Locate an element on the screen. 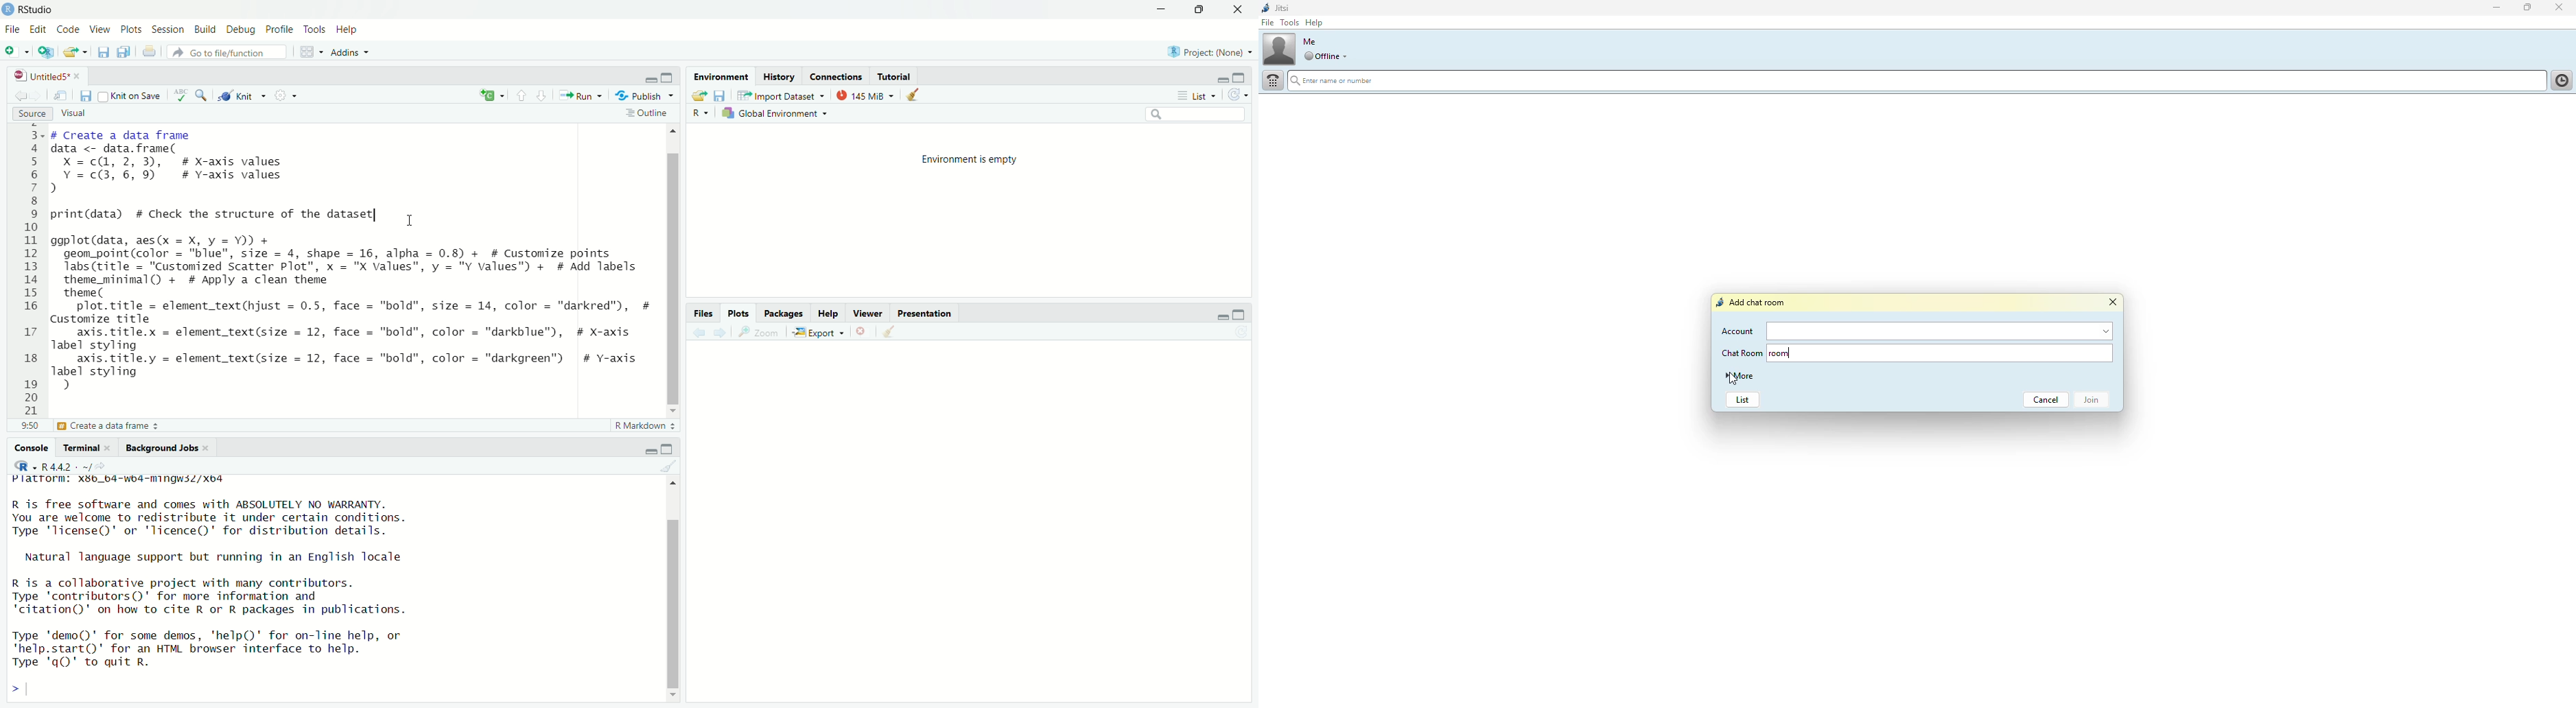 This screenshot has height=728, width=2576. Plots is located at coordinates (739, 315).